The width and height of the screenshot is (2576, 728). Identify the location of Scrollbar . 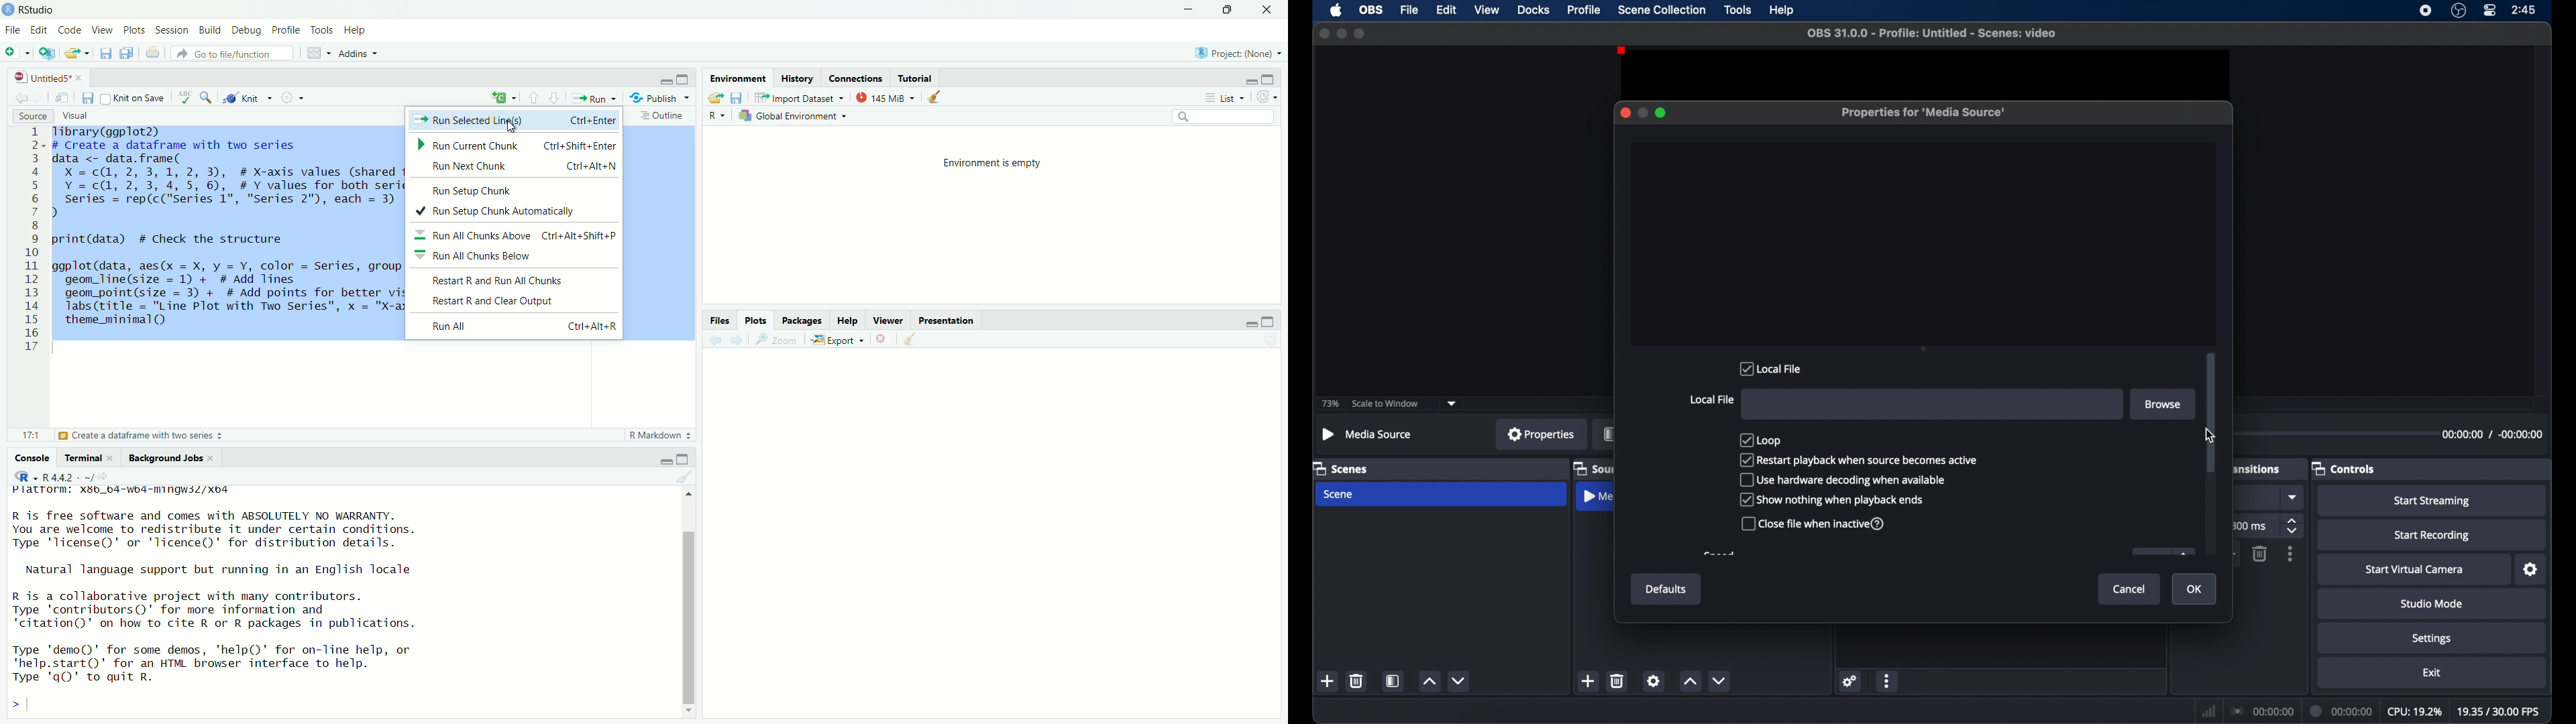
(689, 607).